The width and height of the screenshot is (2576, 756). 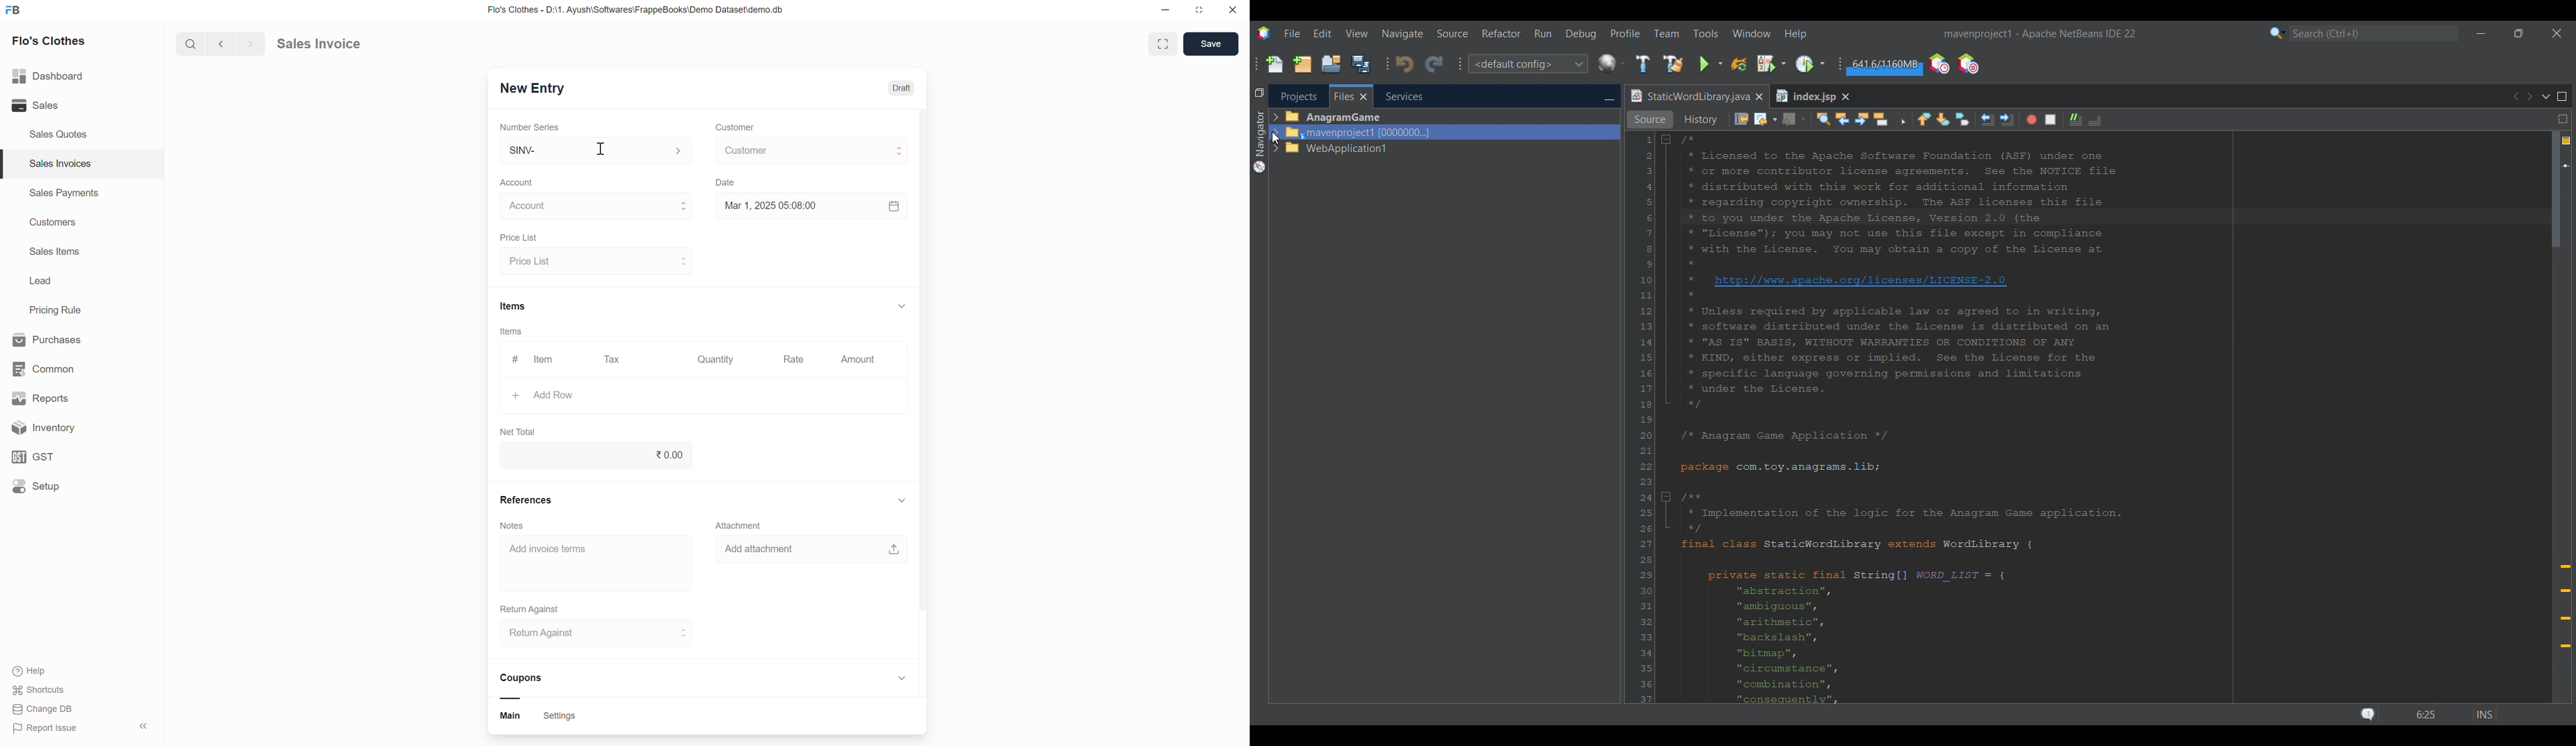 I want to click on Report Issue , so click(x=54, y=730).